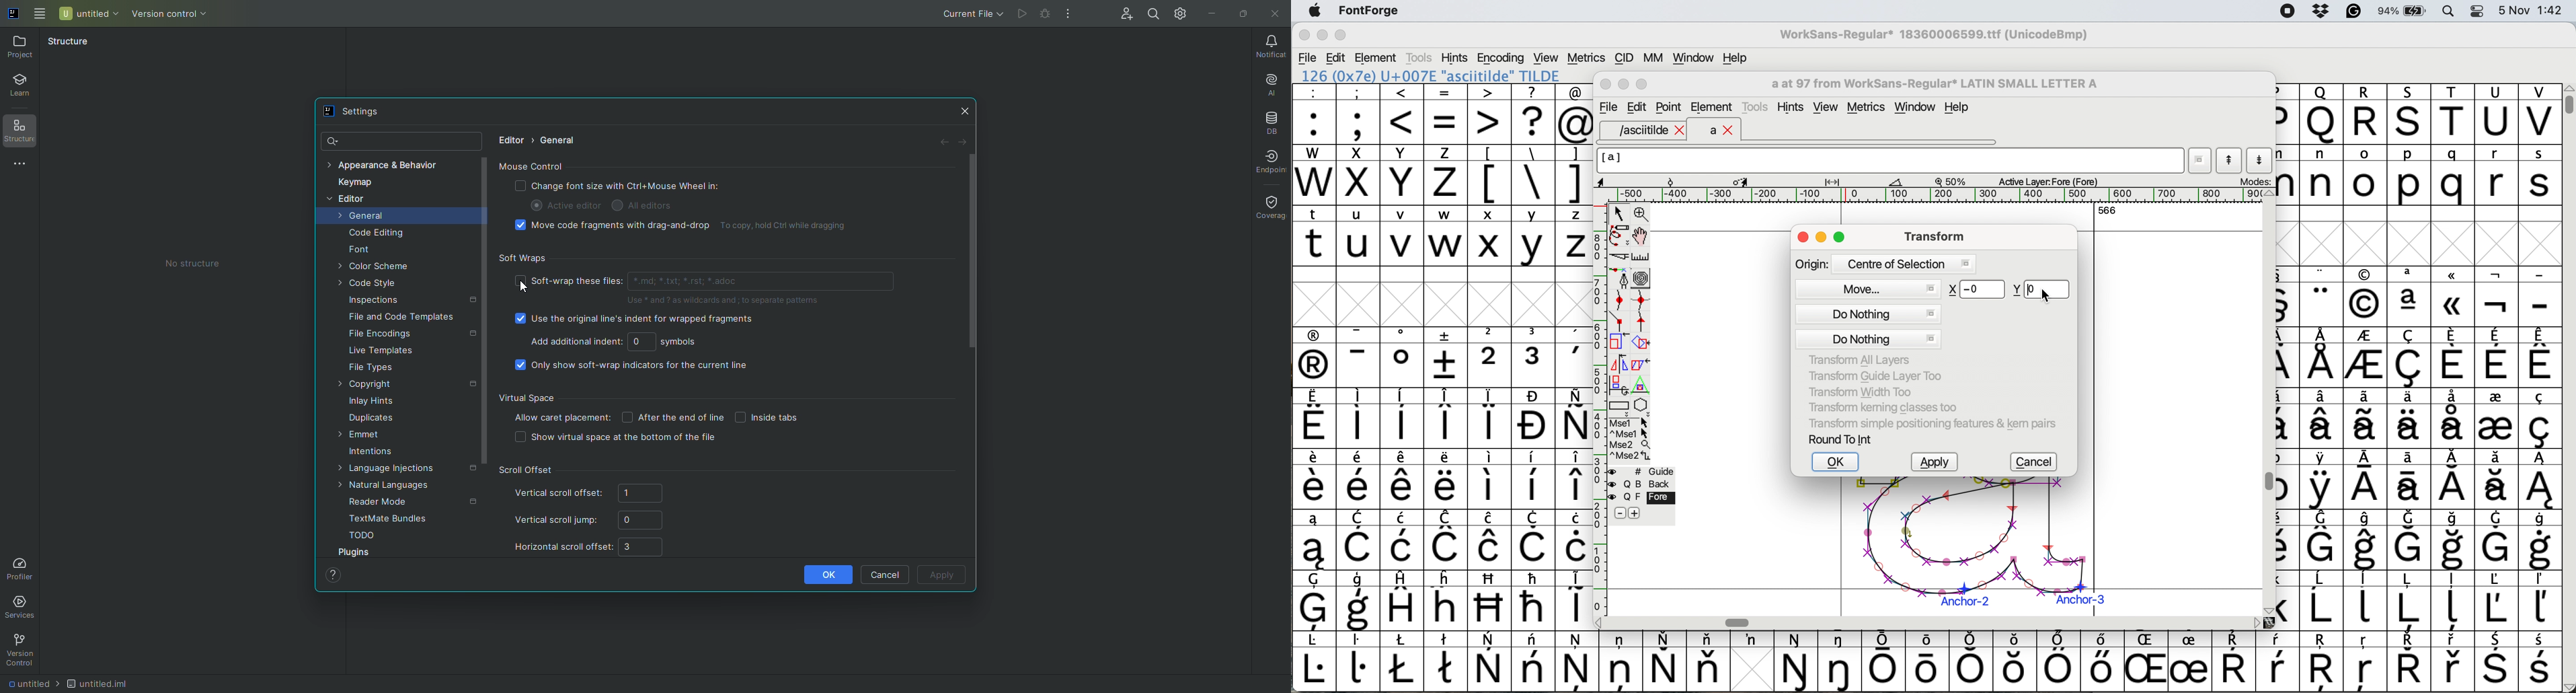 The image size is (2576, 700). I want to click on , so click(2366, 662).